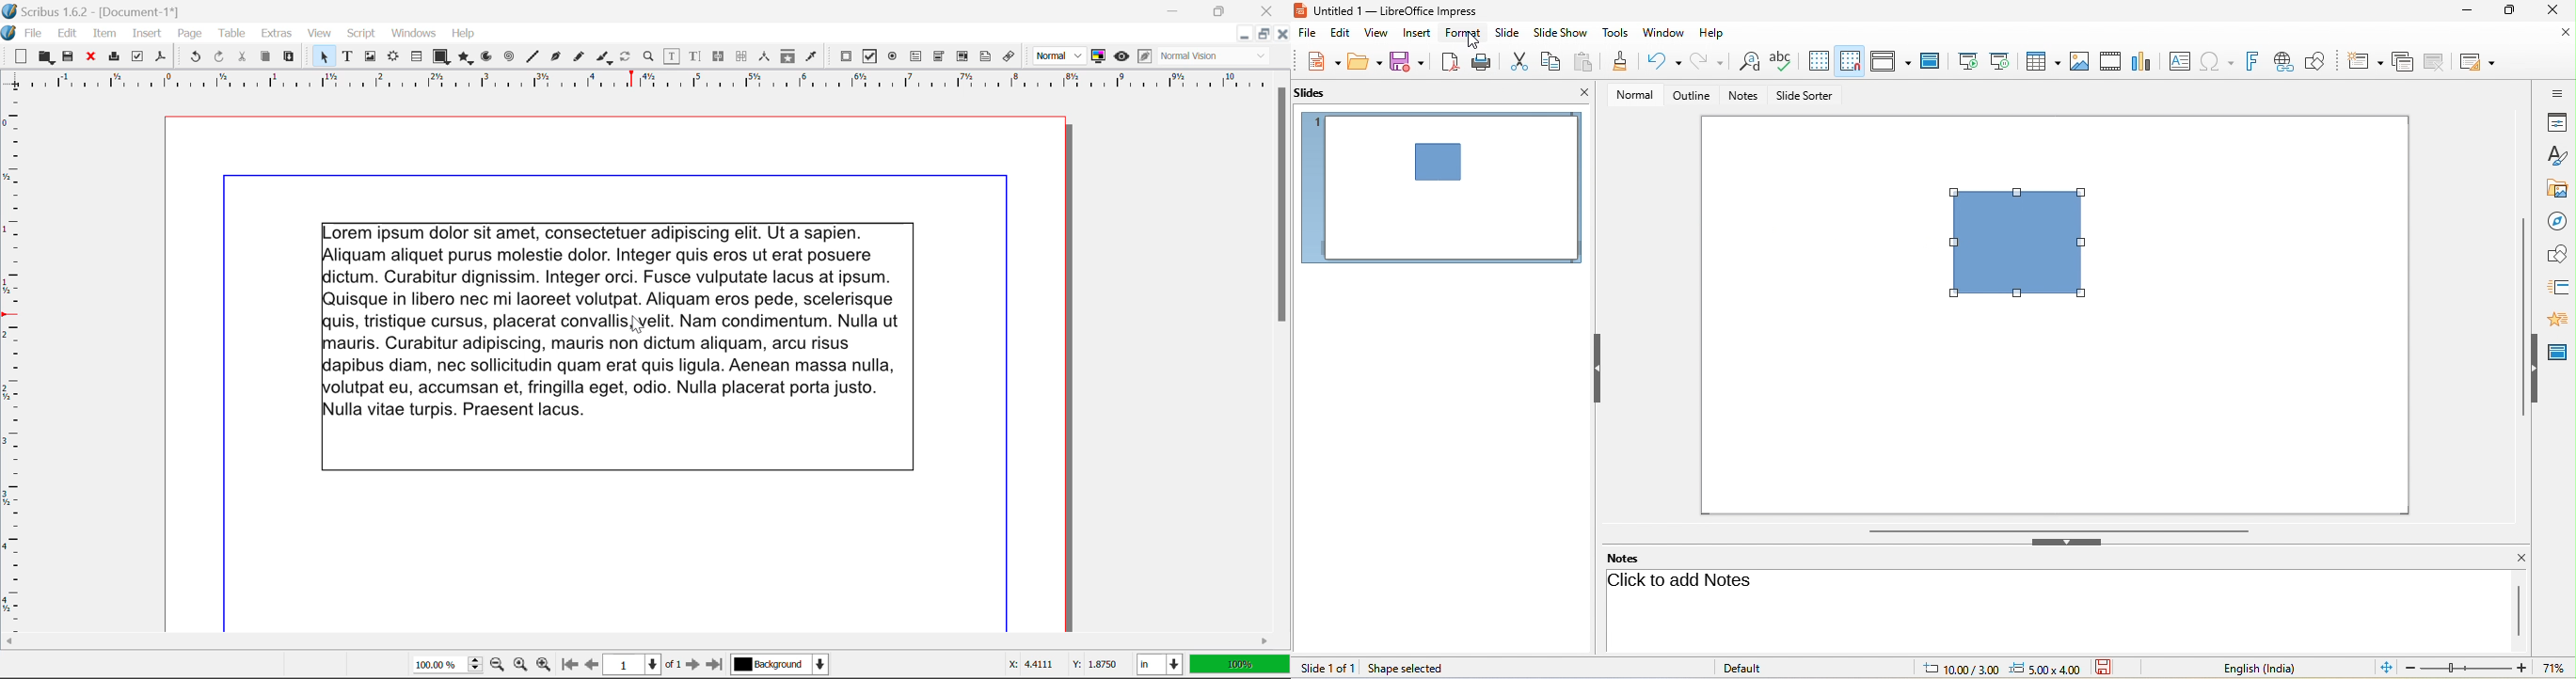 Image resolution: width=2576 pixels, height=700 pixels. Describe the element at coordinates (2109, 59) in the screenshot. I see `video/audio` at that location.